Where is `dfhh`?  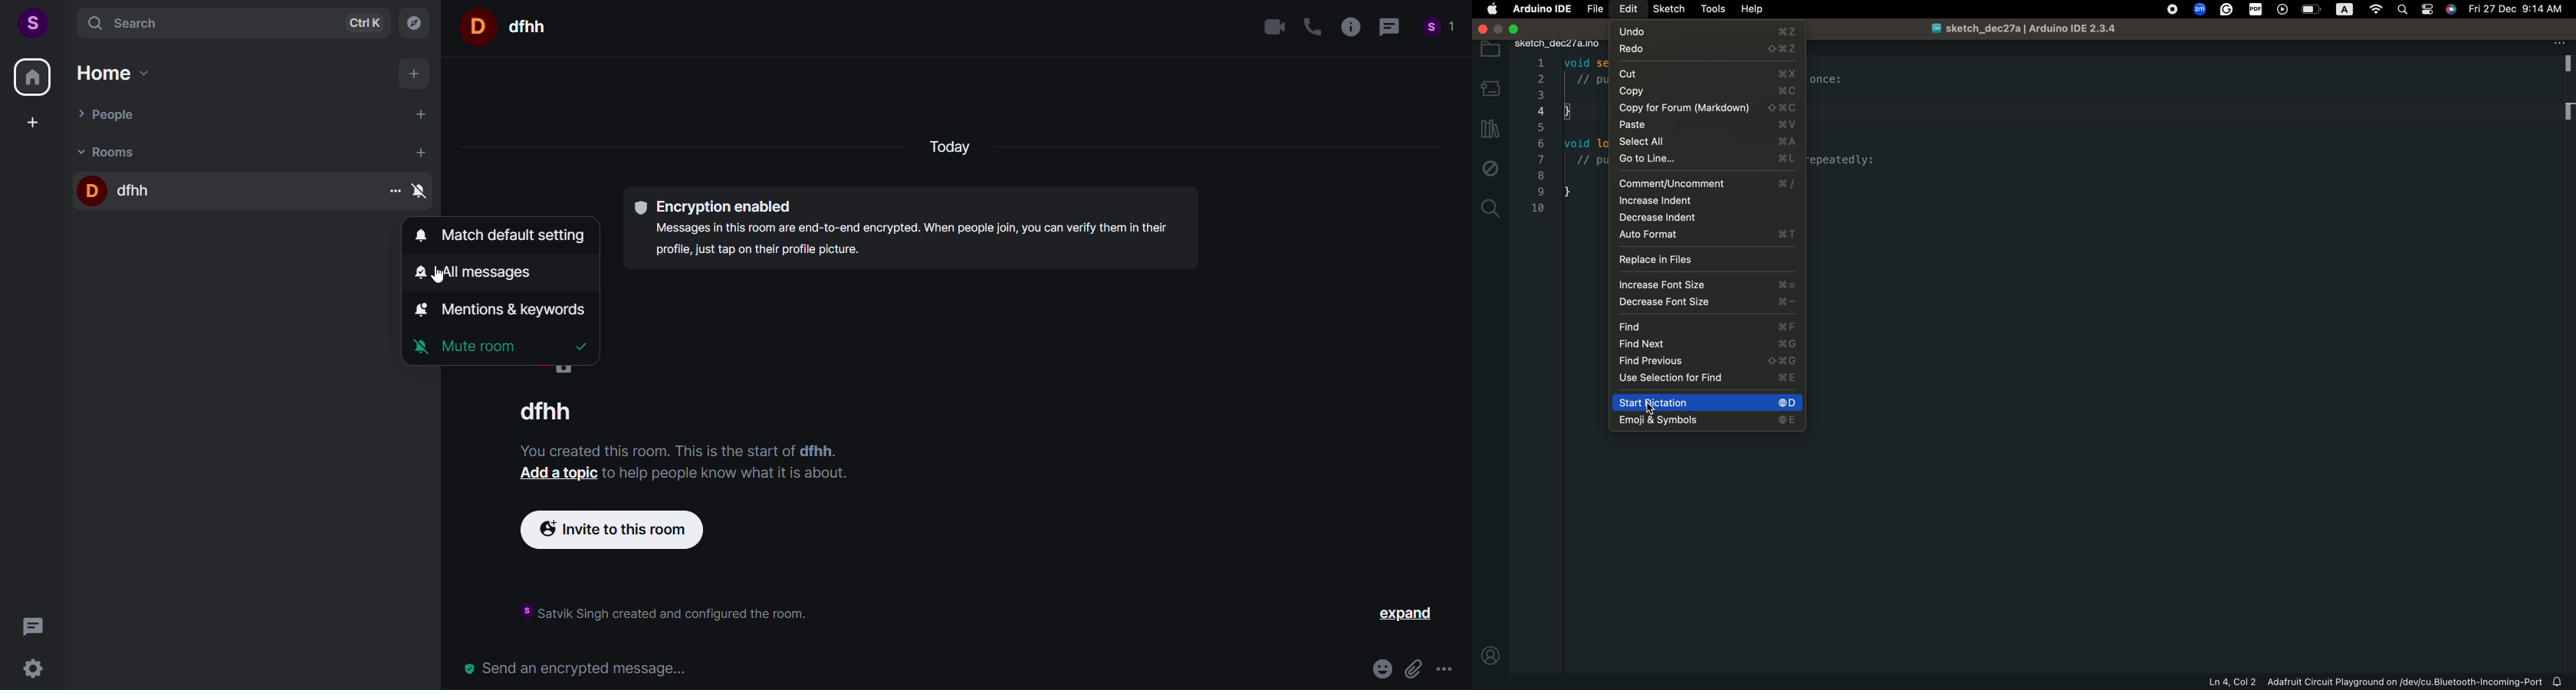 dfhh is located at coordinates (210, 192).